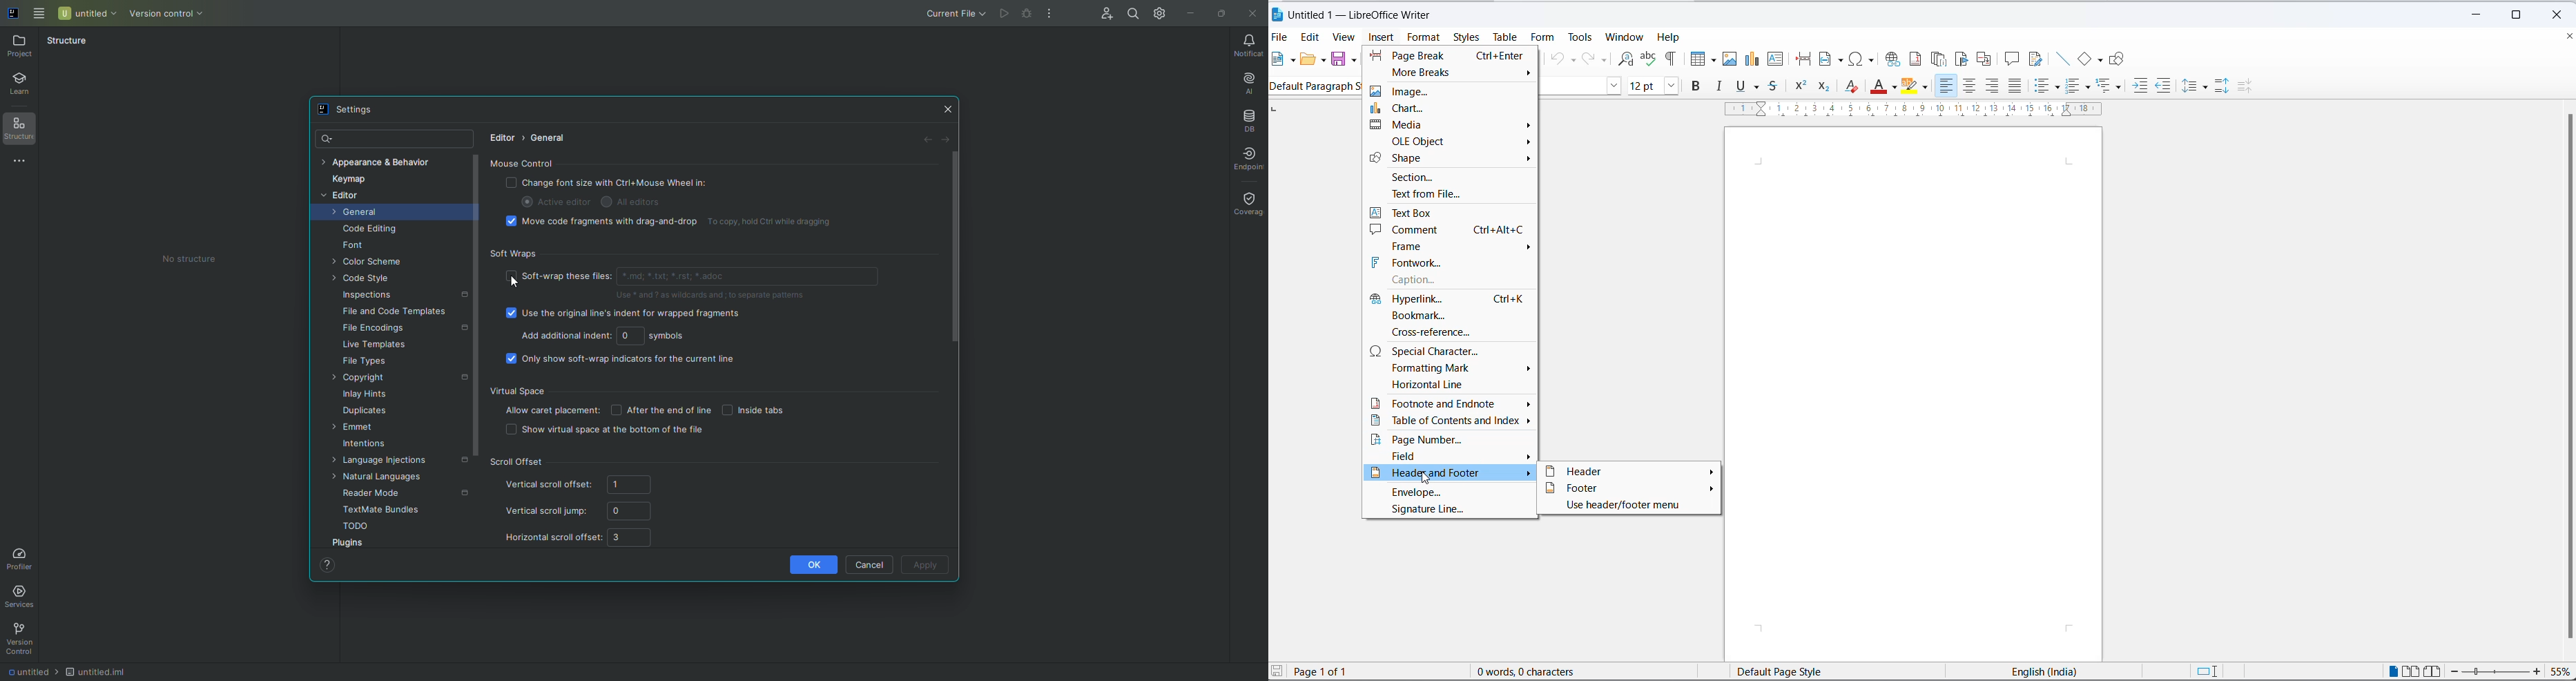 The width and height of the screenshot is (2576, 700). I want to click on show track changes functions, so click(2036, 60).